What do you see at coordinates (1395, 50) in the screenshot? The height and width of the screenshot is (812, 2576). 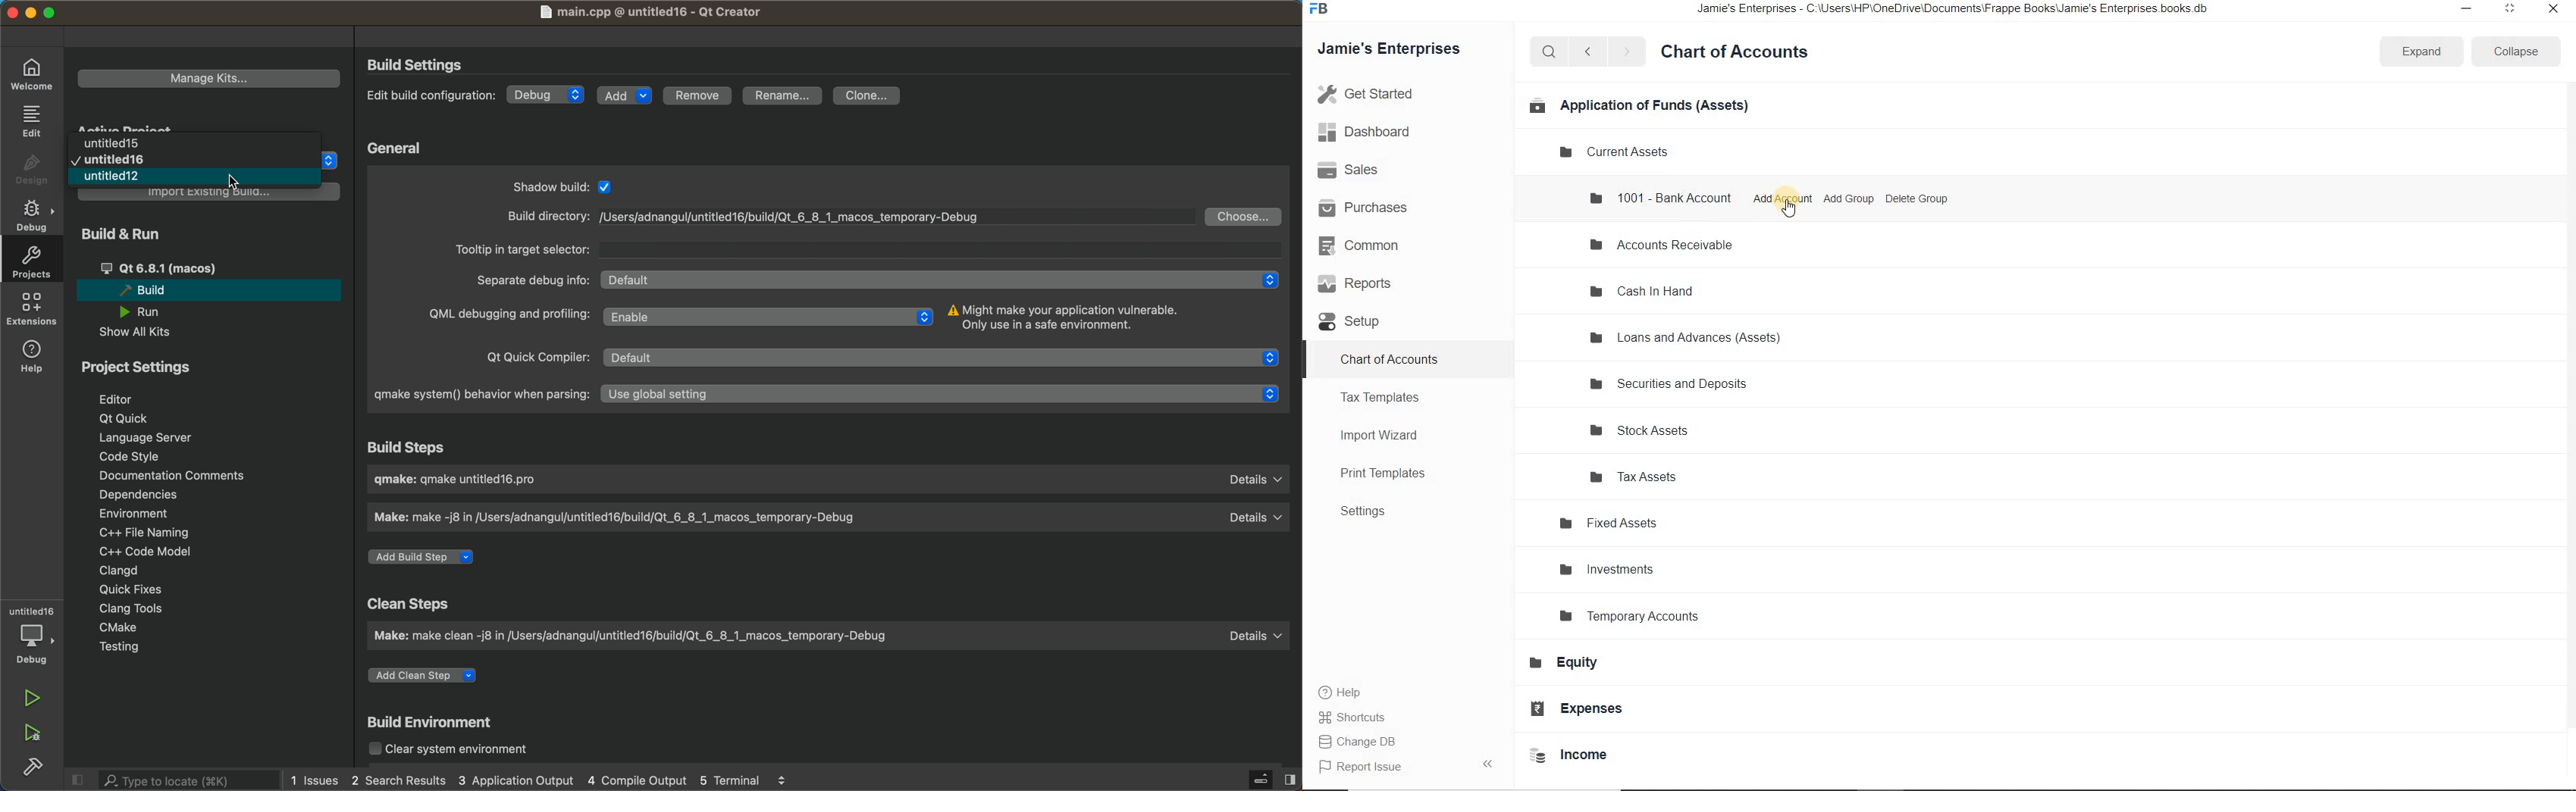 I see `Jamie's Enterprises` at bounding box center [1395, 50].